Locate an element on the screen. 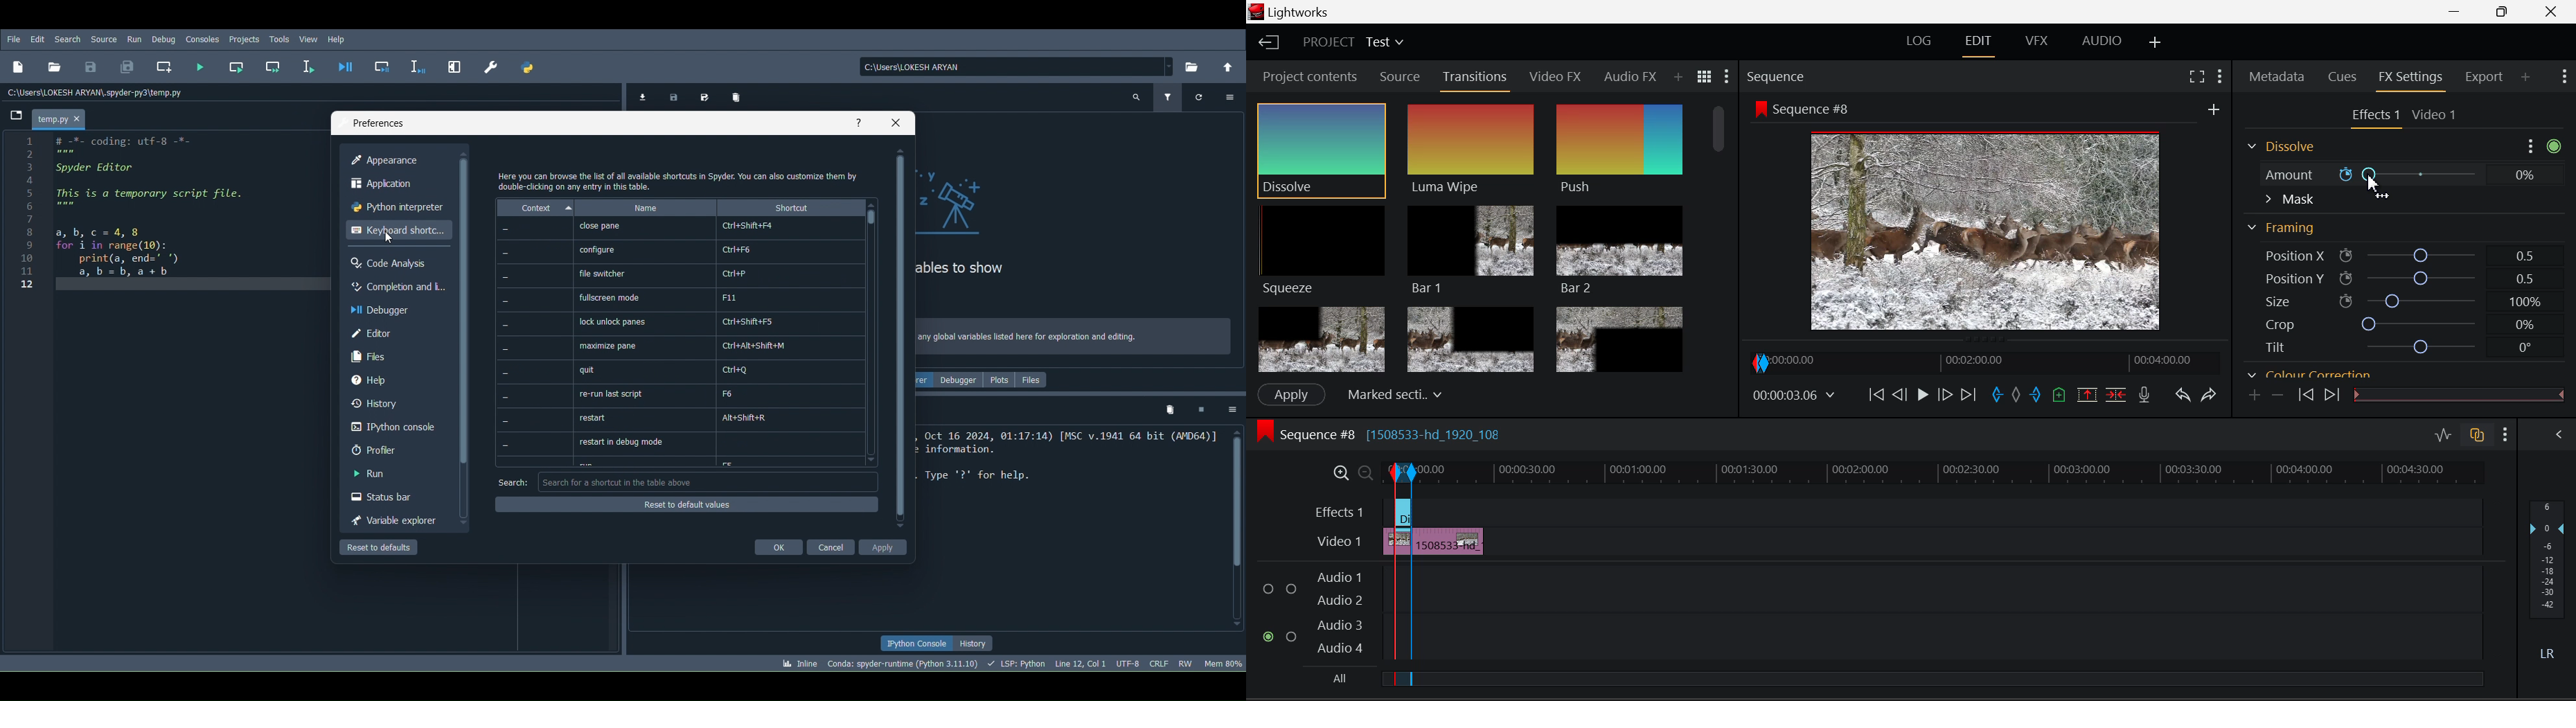 The width and height of the screenshot is (2576, 728). Profiler is located at coordinates (389, 451).